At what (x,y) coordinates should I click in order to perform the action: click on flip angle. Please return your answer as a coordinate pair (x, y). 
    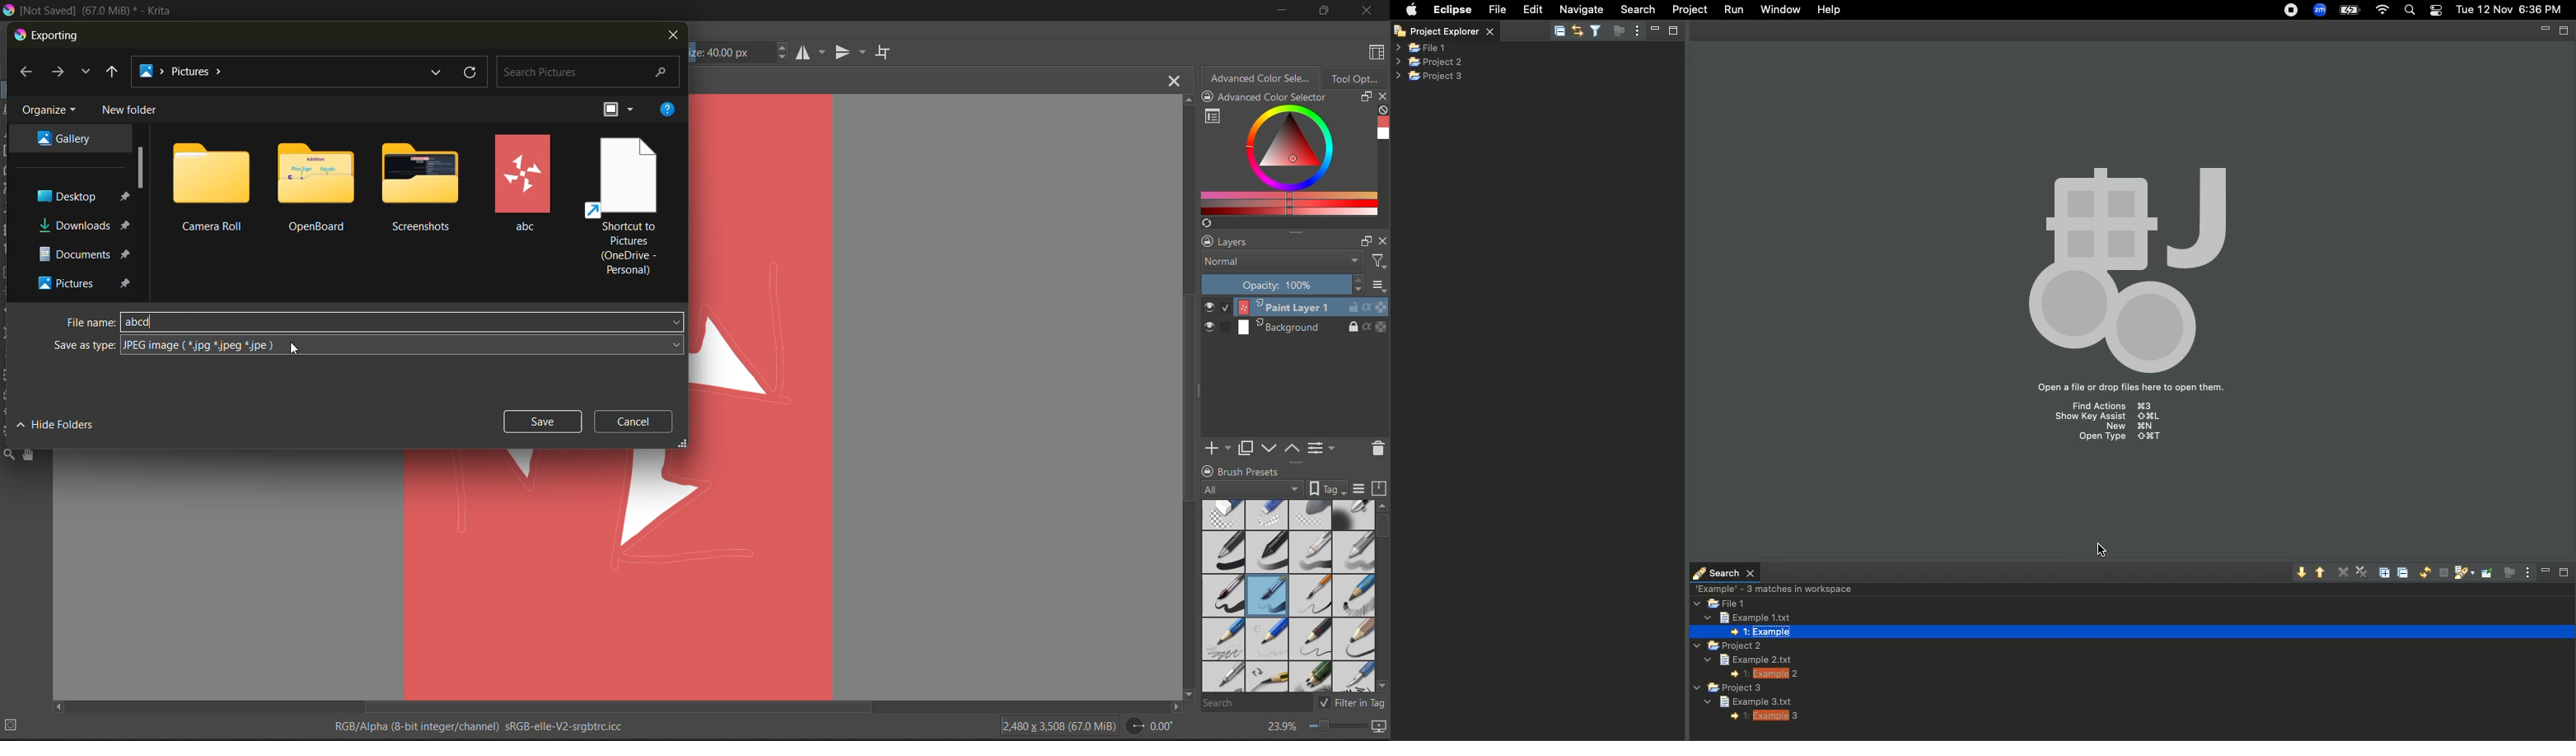
    Looking at the image, I should click on (1150, 727).